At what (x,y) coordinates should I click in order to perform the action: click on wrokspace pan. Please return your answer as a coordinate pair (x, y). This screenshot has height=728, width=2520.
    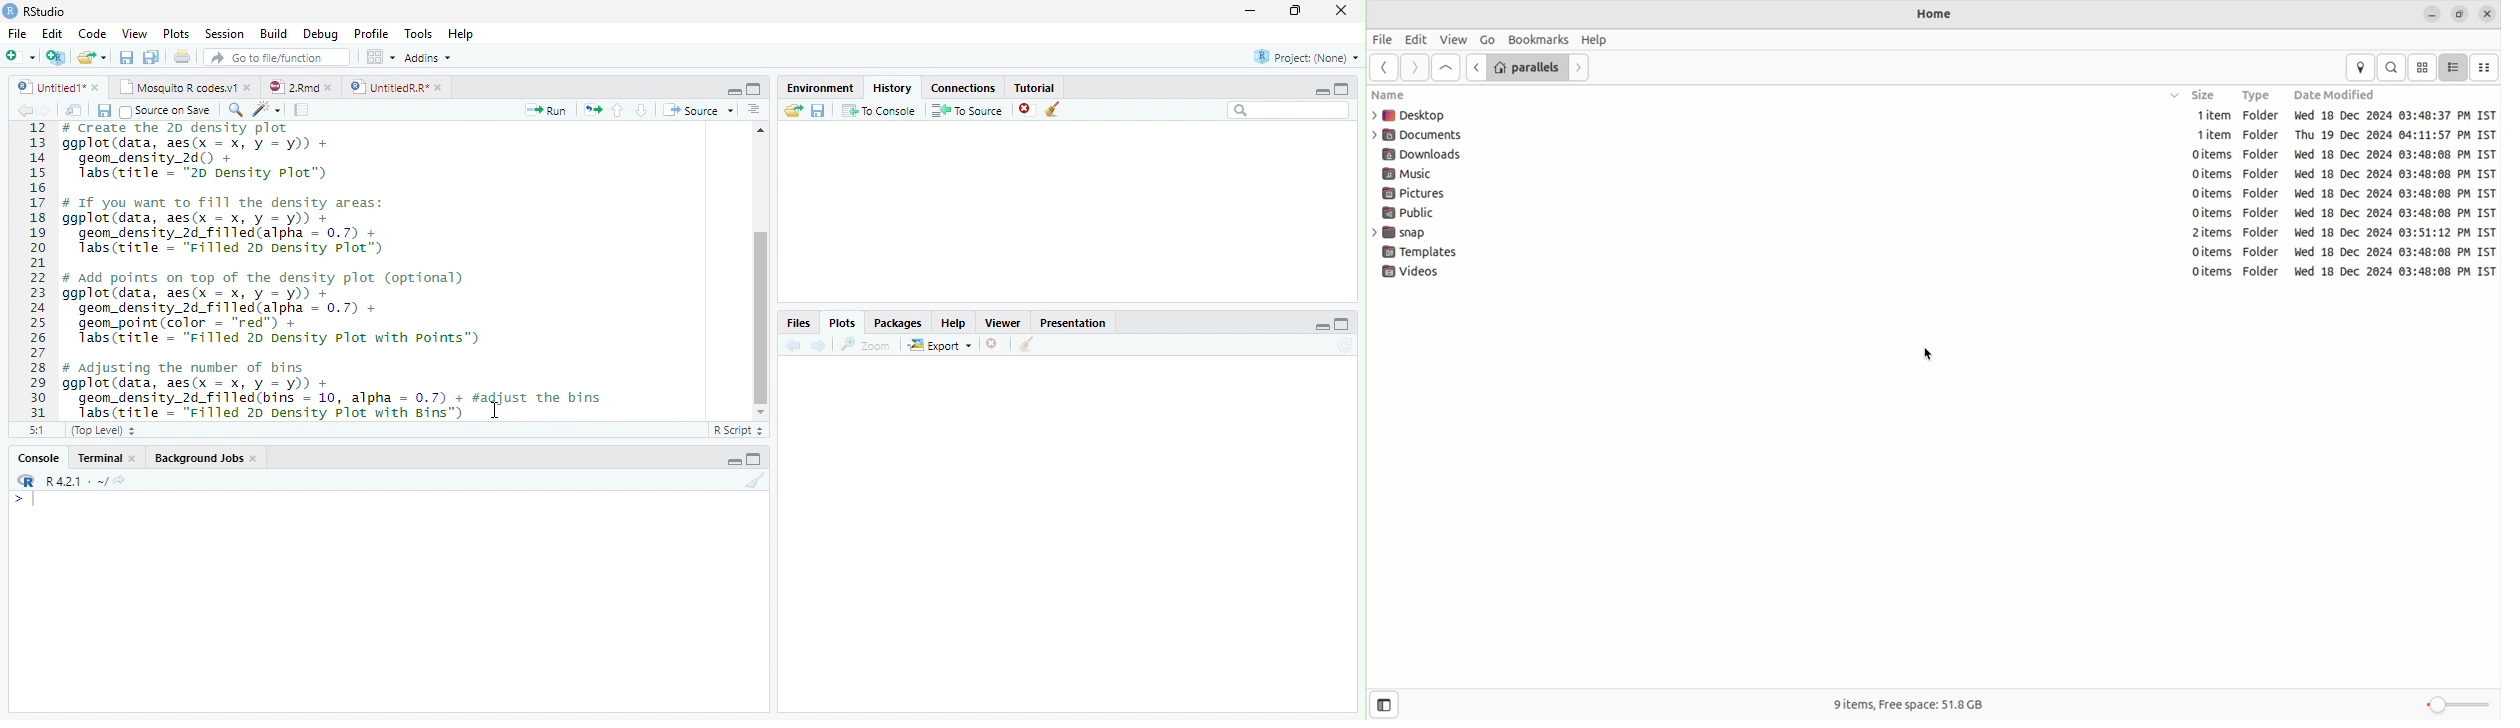
    Looking at the image, I should click on (379, 57).